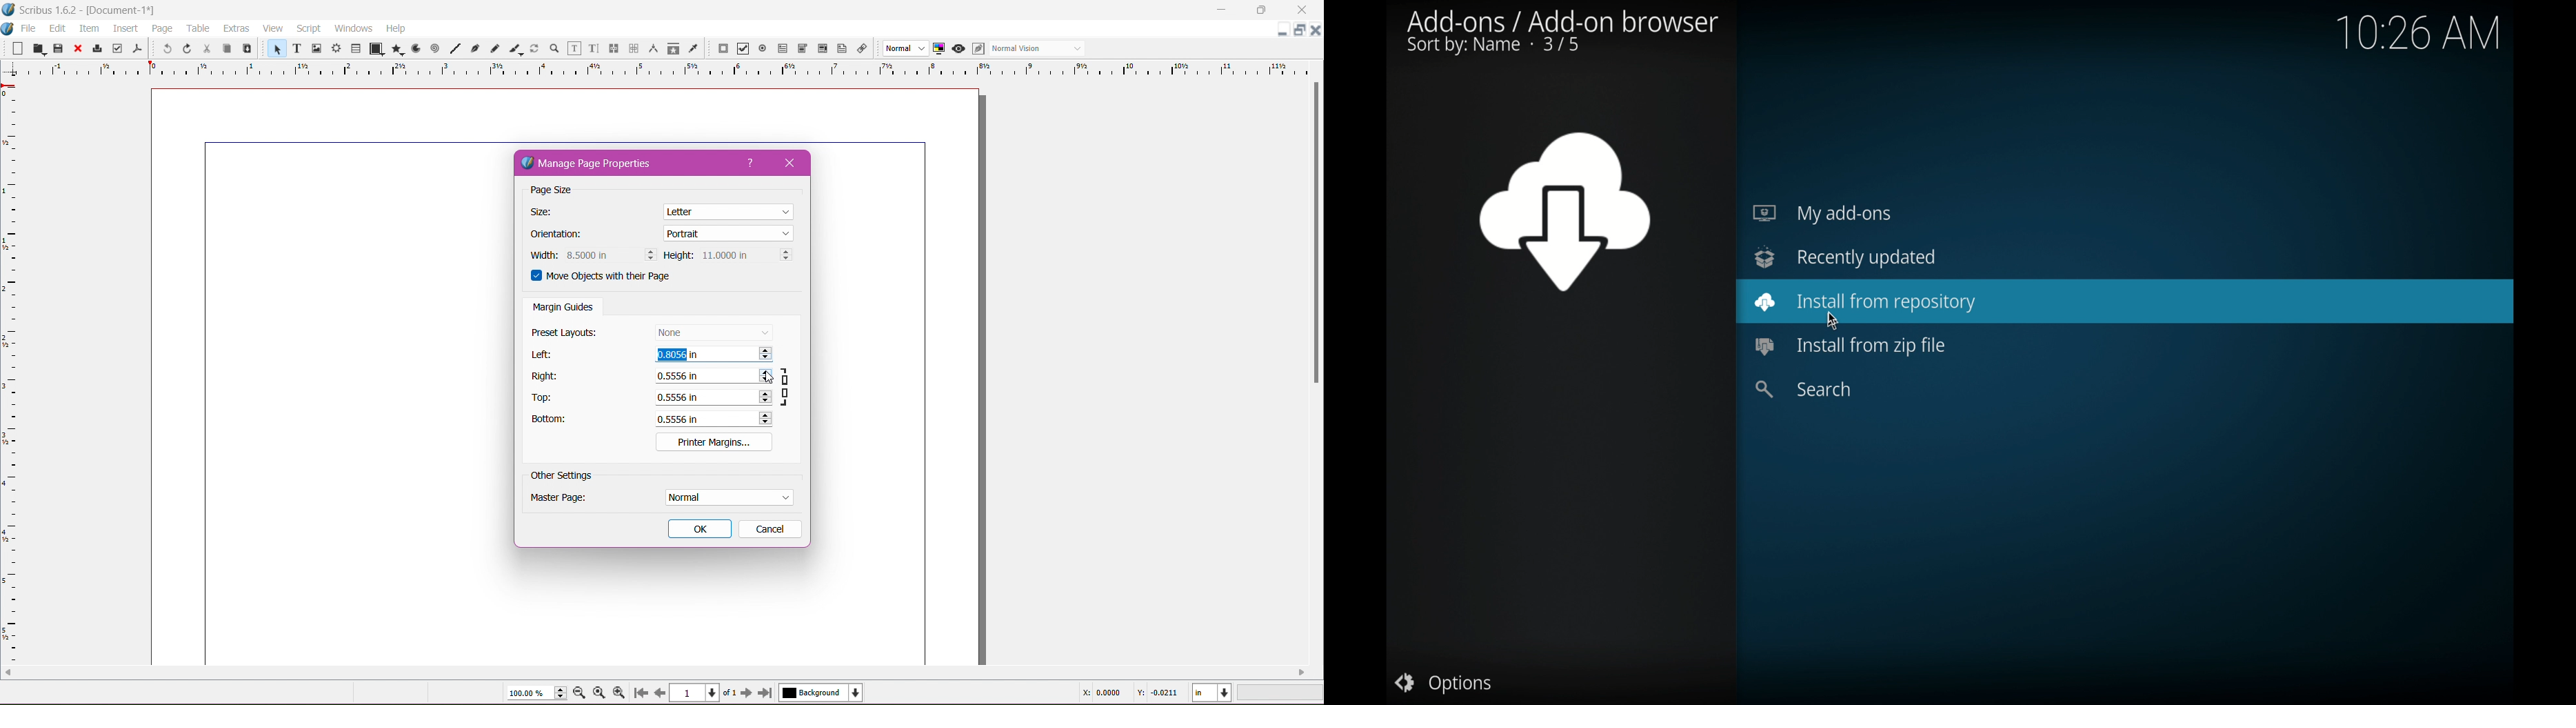 The height and width of the screenshot is (728, 2576). Describe the element at coordinates (1442, 683) in the screenshot. I see `options` at that location.